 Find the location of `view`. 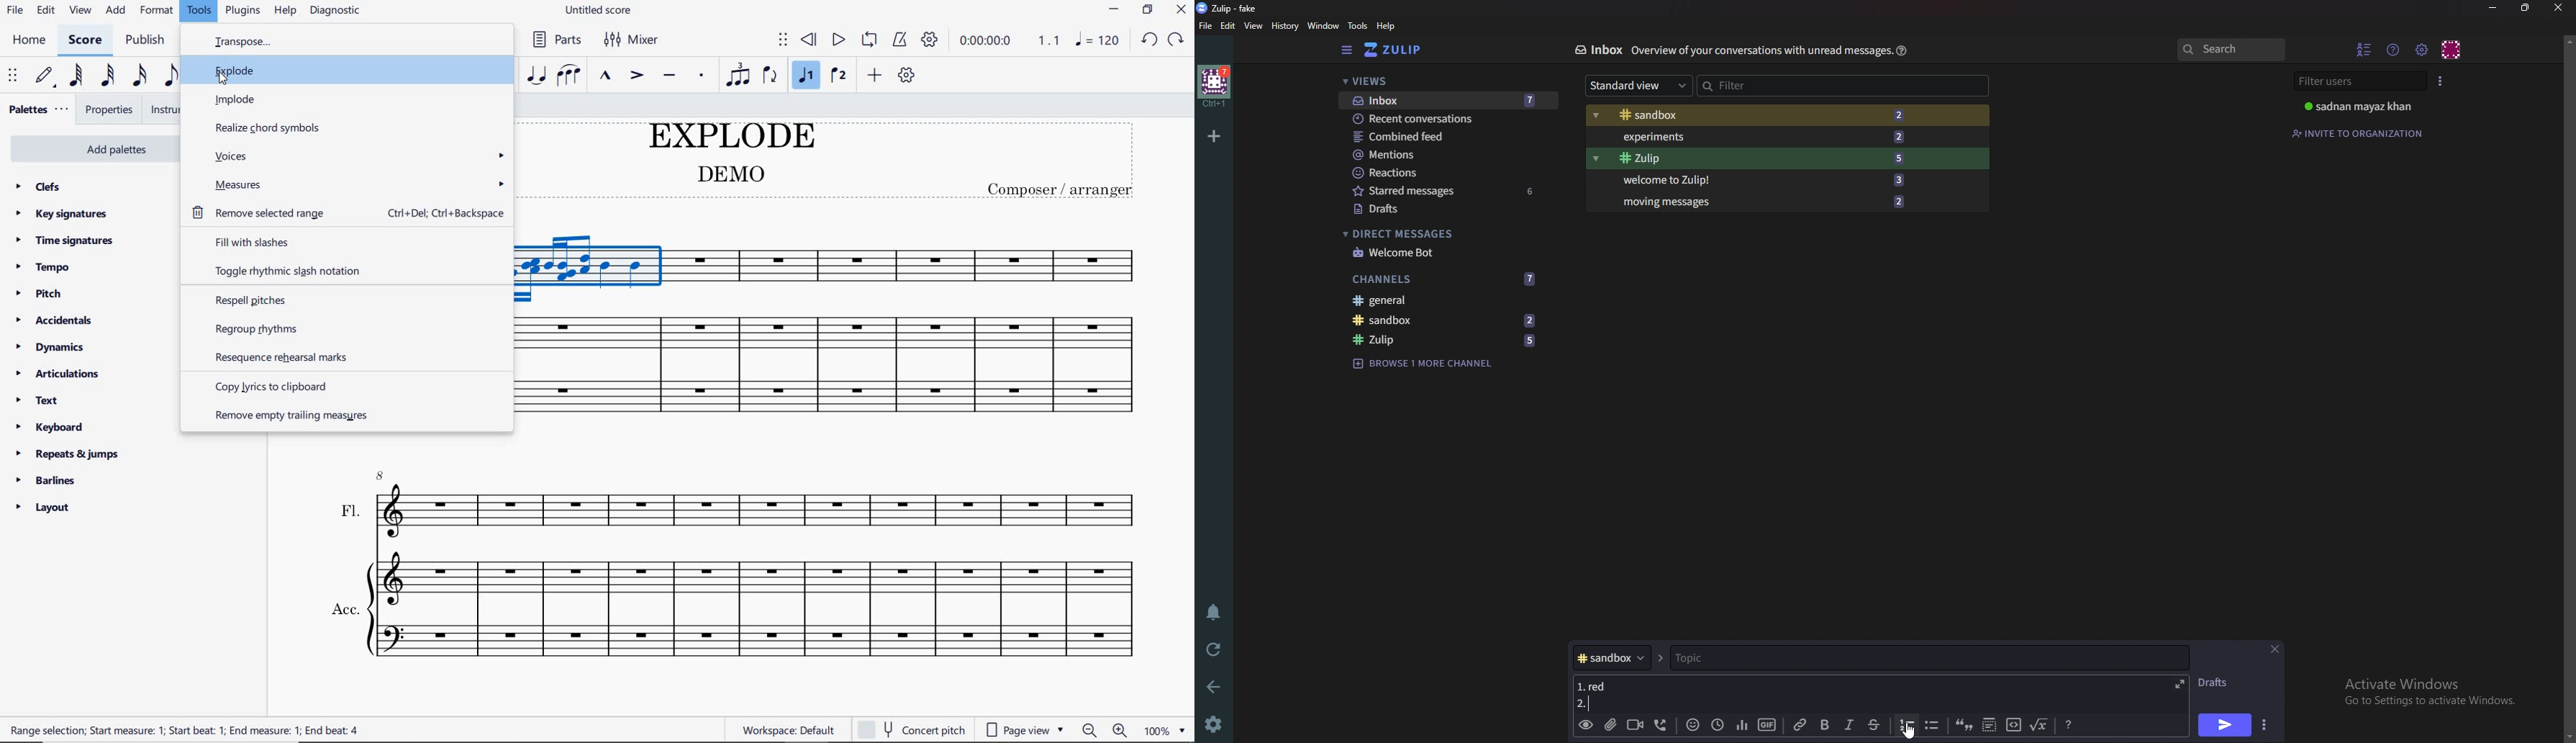

view is located at coordinates (78, 9).